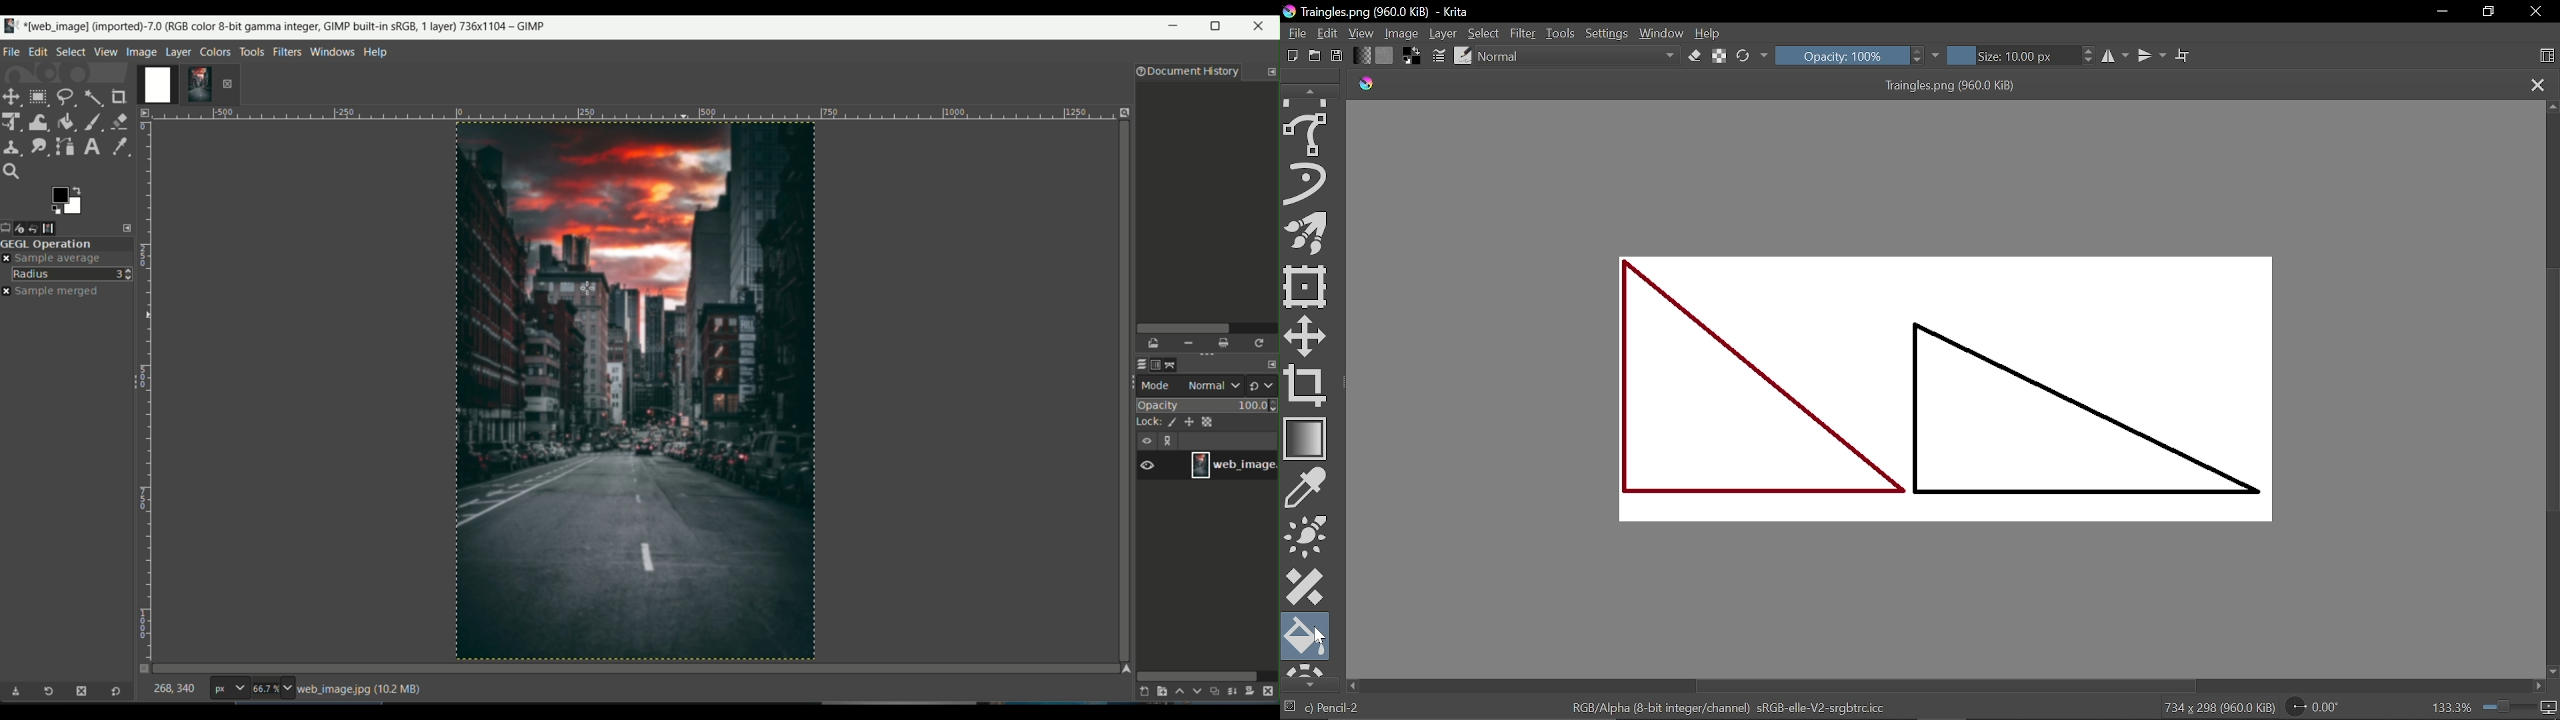 This screenshot has width=2576, height=728. What do you see at coordinates (2552, 672) in the screenshot?
I see `Move down` at bounding box center [2552, 672].